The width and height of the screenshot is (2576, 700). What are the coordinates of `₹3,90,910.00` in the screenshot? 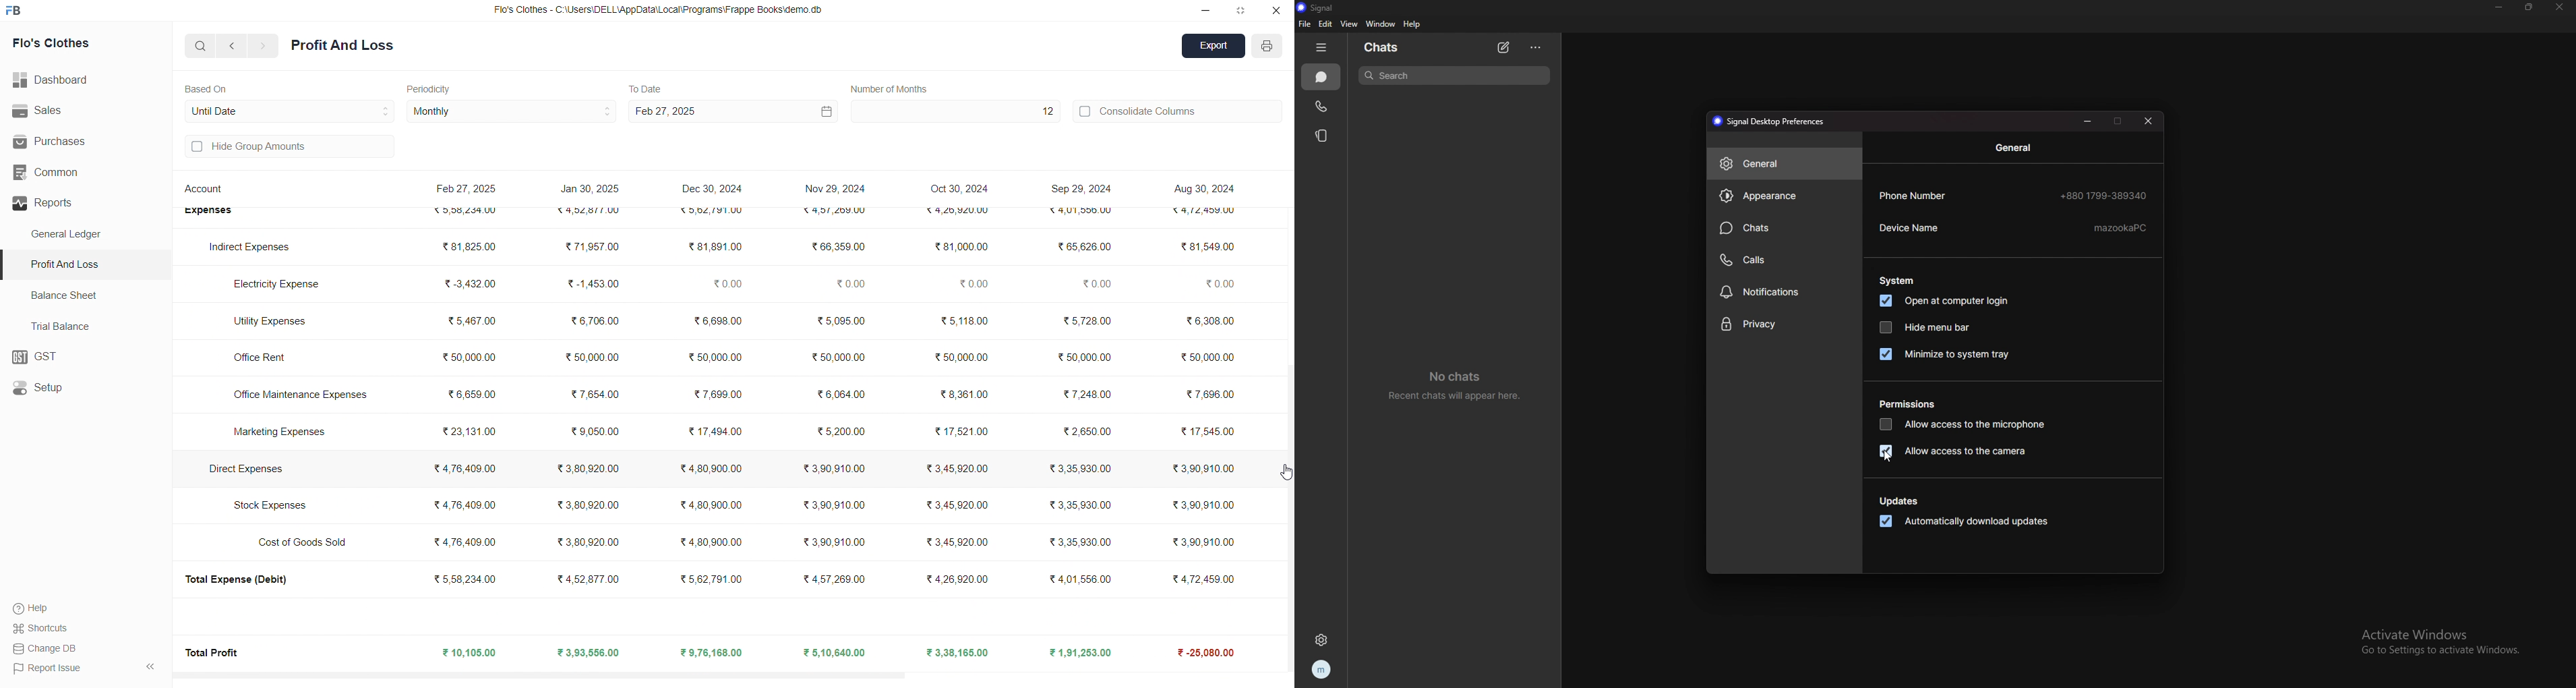 It's located at (837, 505).